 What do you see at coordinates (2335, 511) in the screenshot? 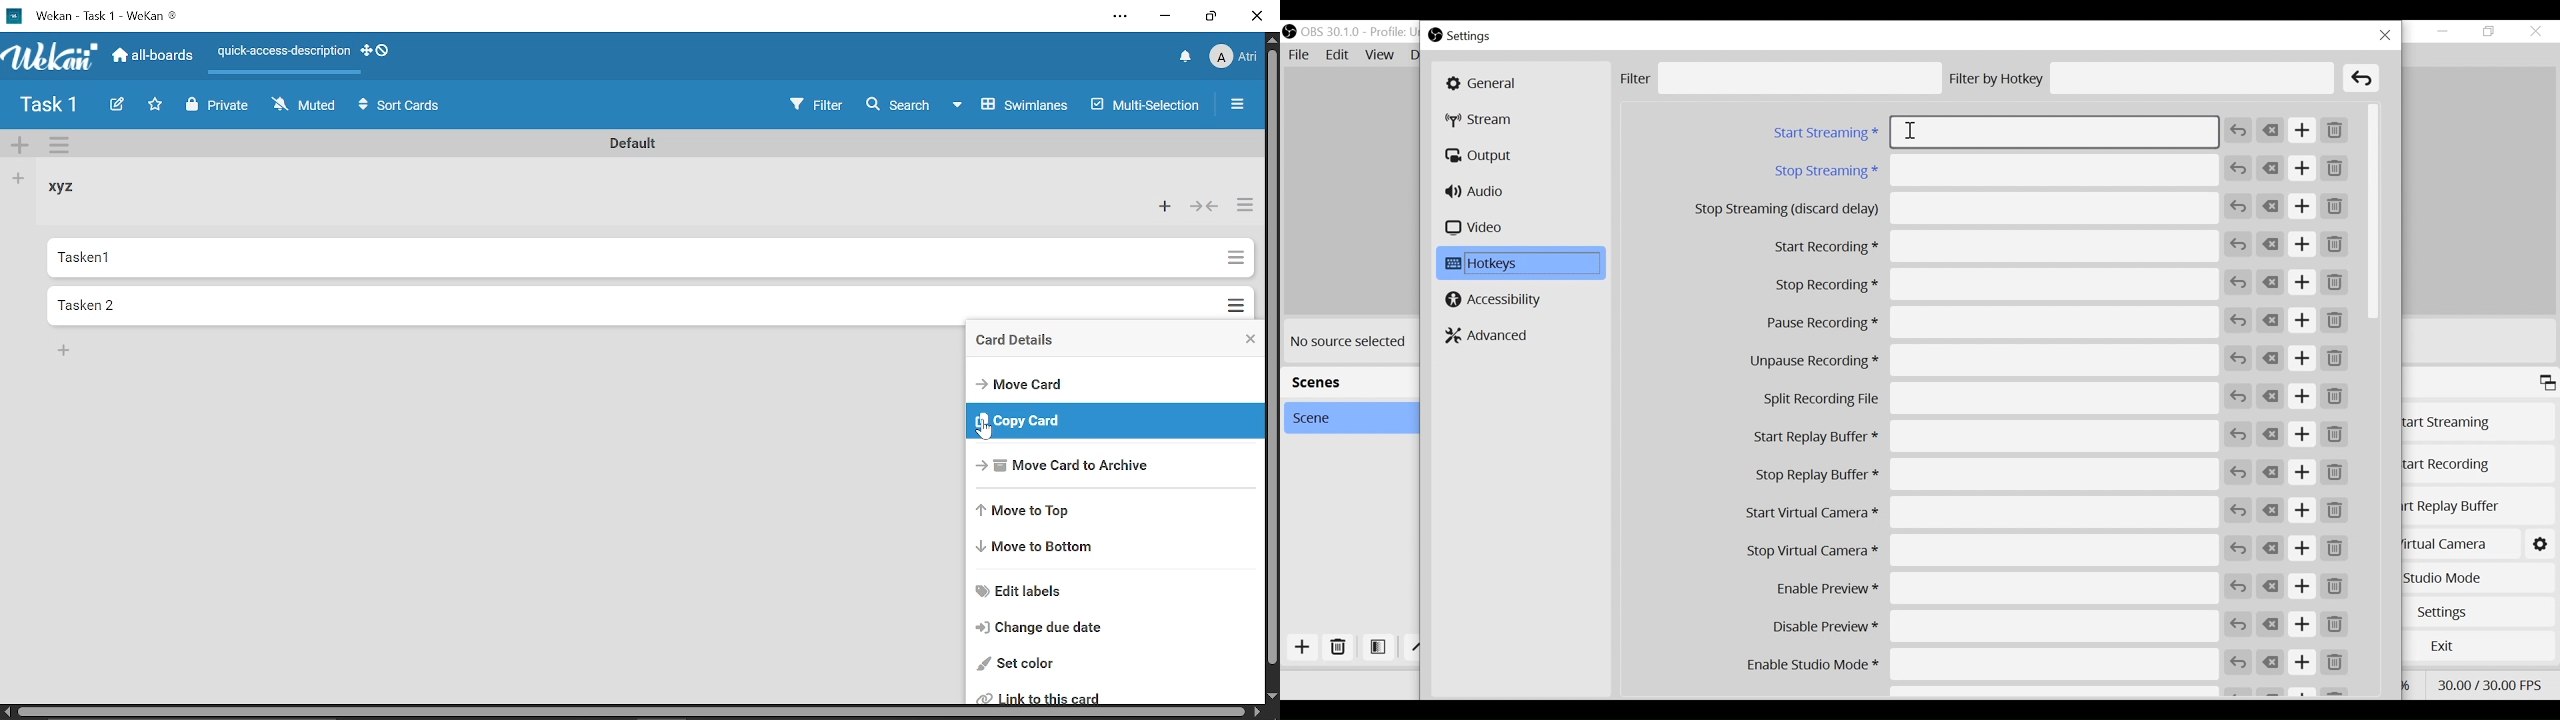
I see `Remove` at bounding box center [2335, 511].